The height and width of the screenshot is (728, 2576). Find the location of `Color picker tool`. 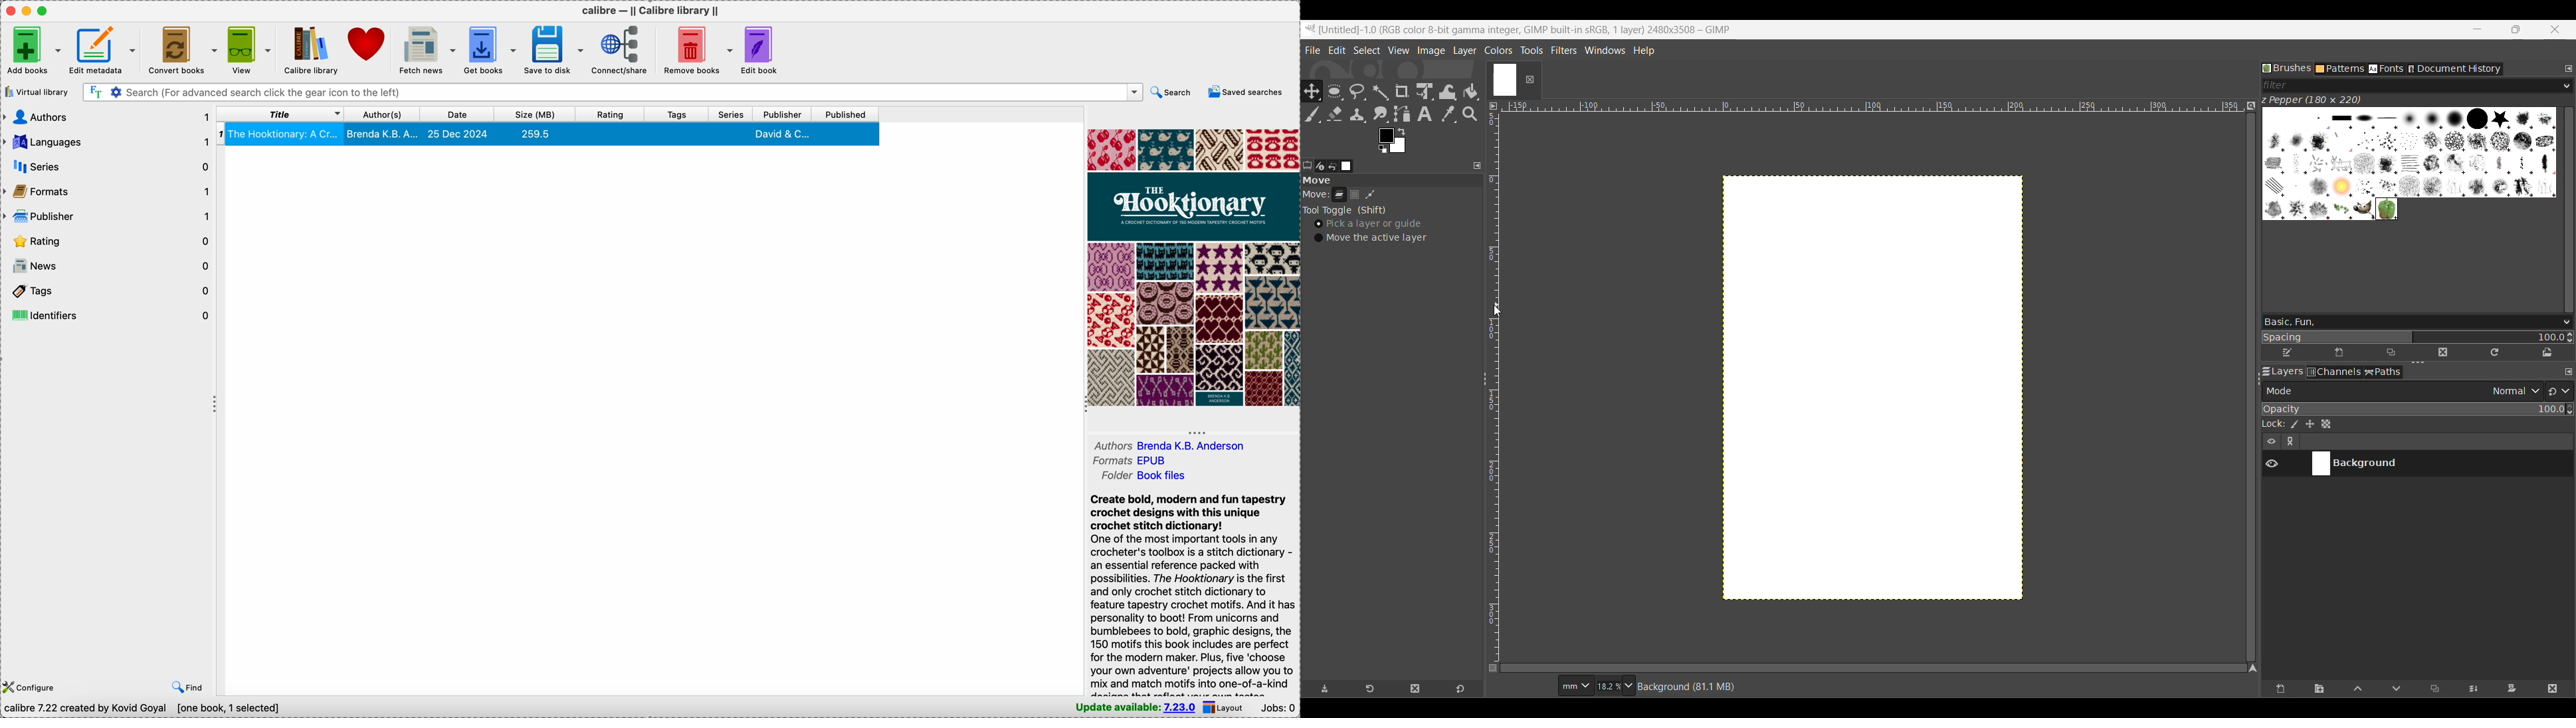

Color picker tool is located at coordinates (1448, 114).